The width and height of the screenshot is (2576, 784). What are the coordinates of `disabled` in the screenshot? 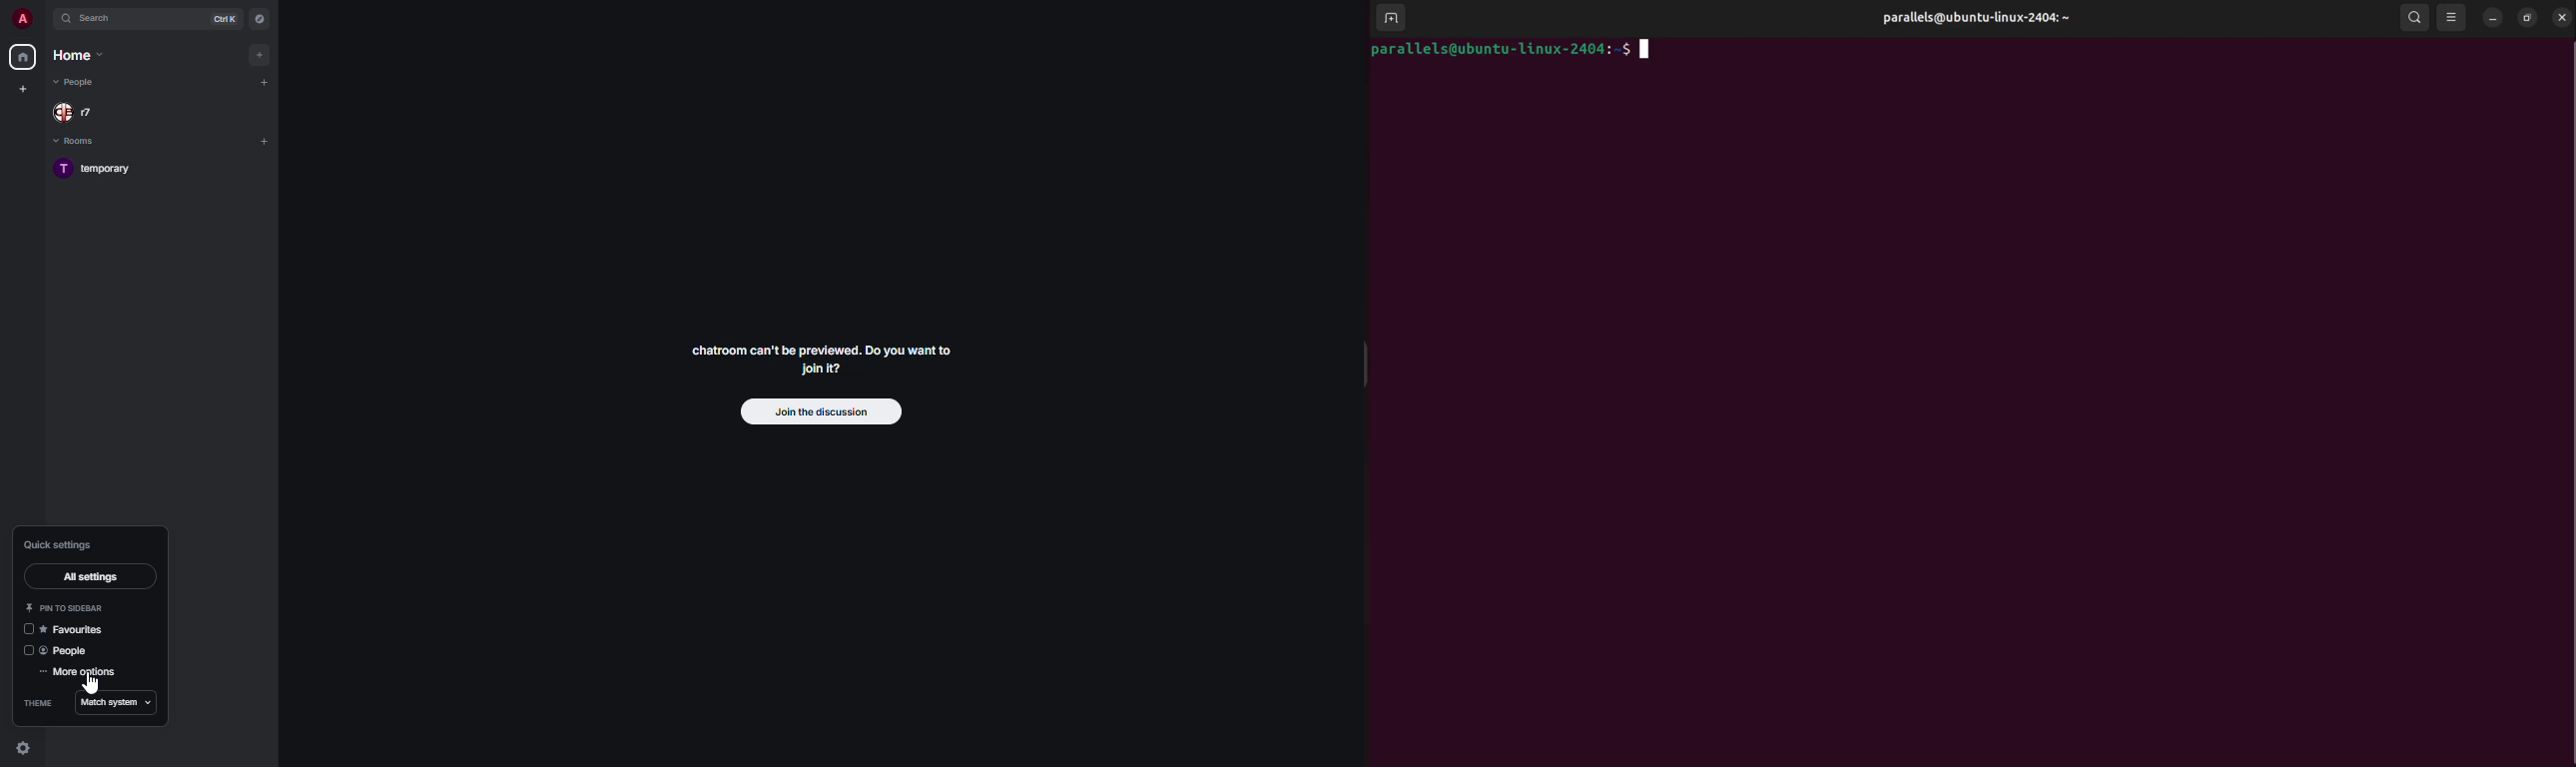 It's located at (28, 629).